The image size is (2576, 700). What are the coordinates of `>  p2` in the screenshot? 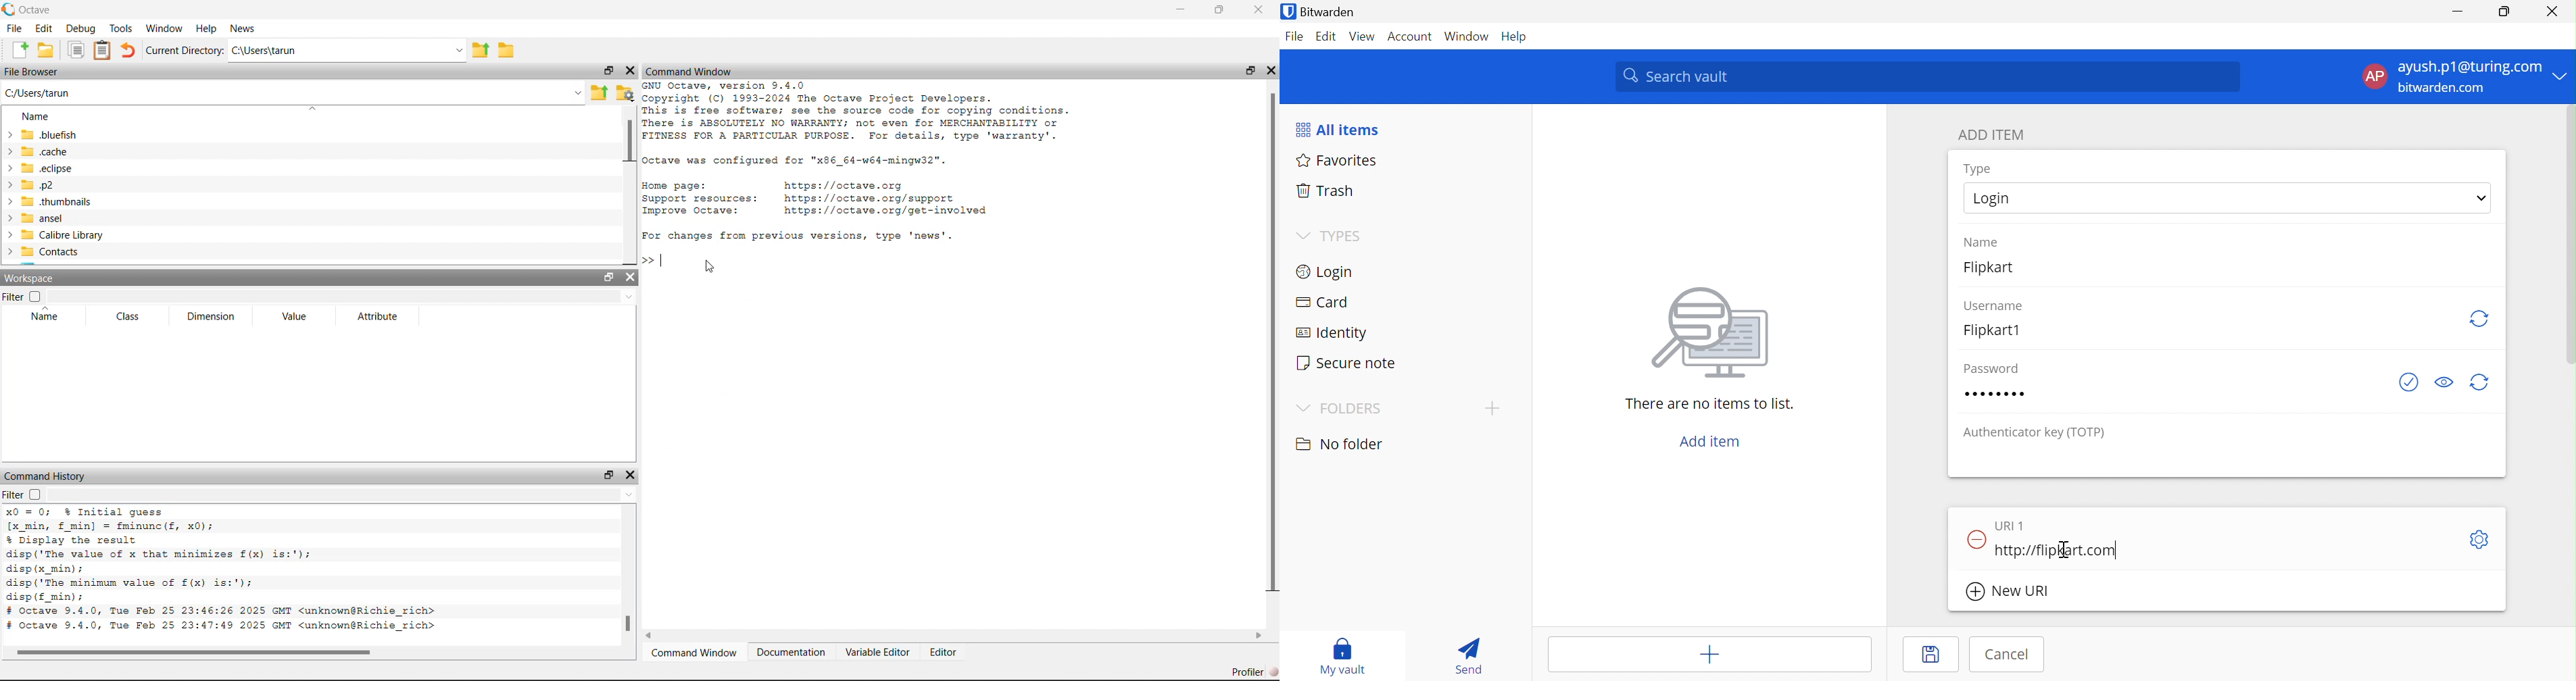 It's located at (39, 185).